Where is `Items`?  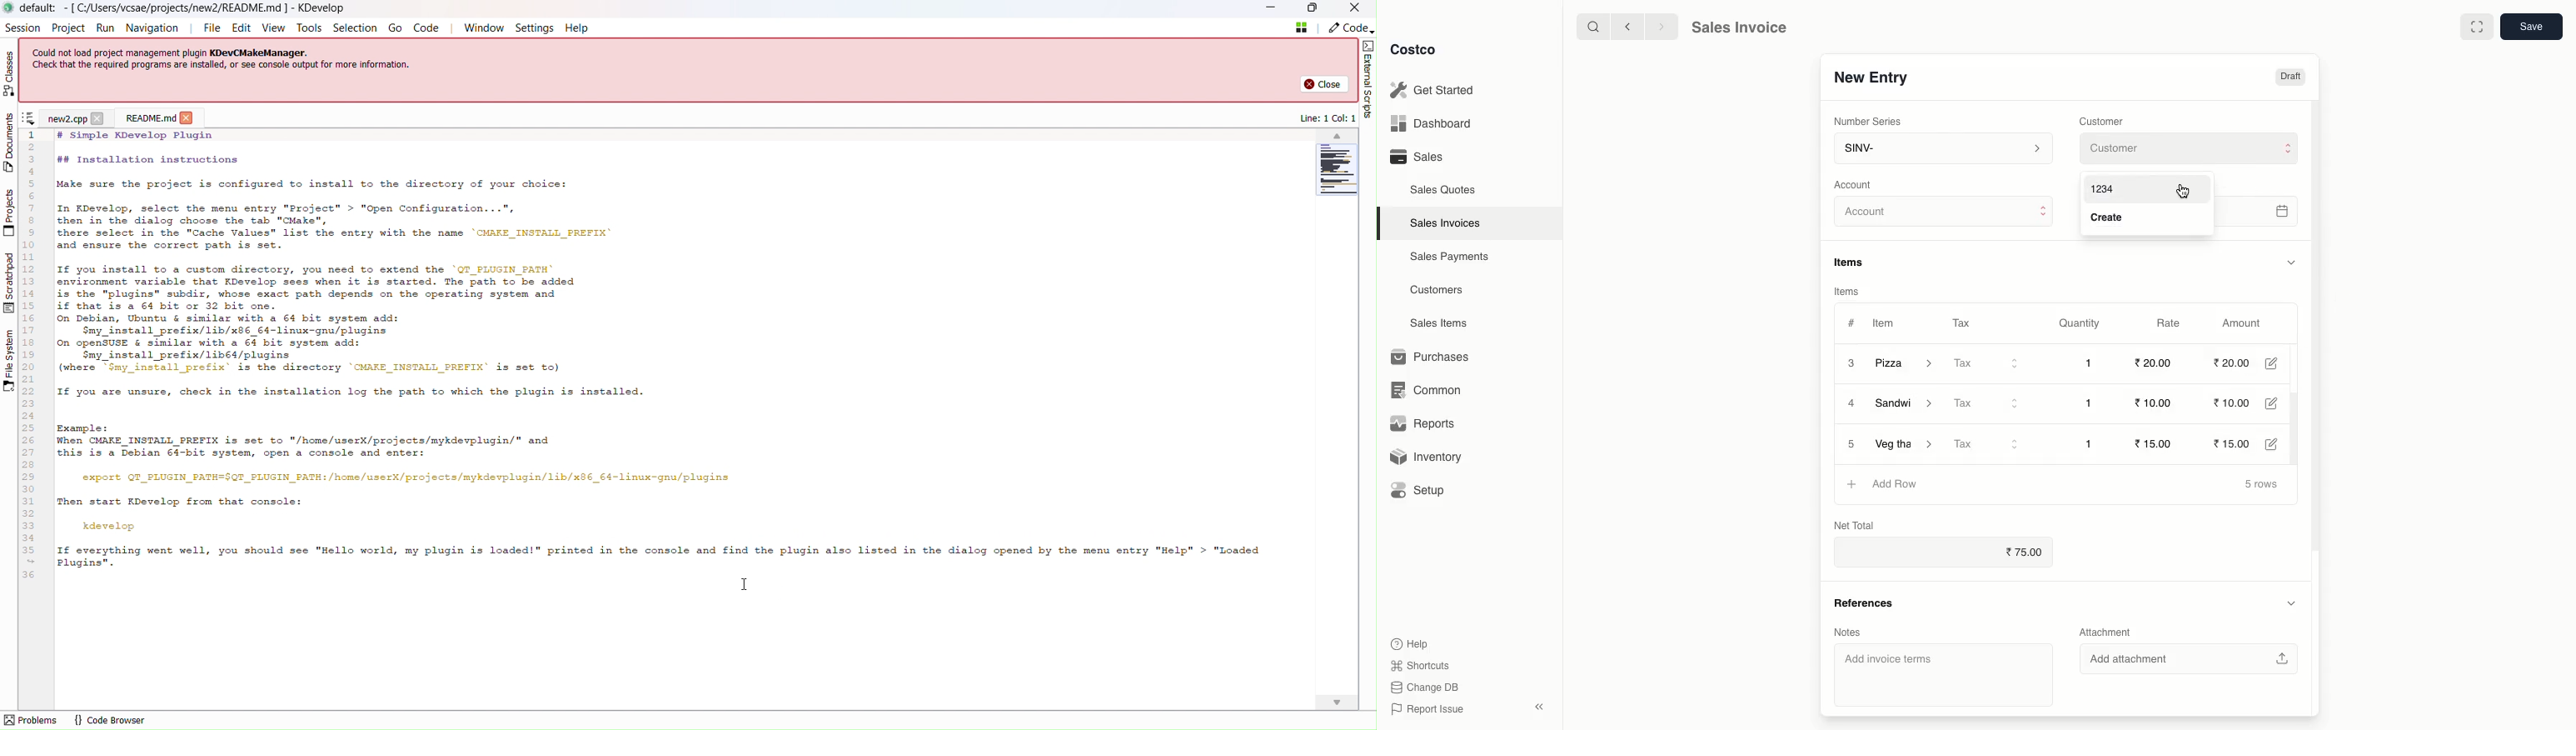 Items is located at coordinates (1847, 291).